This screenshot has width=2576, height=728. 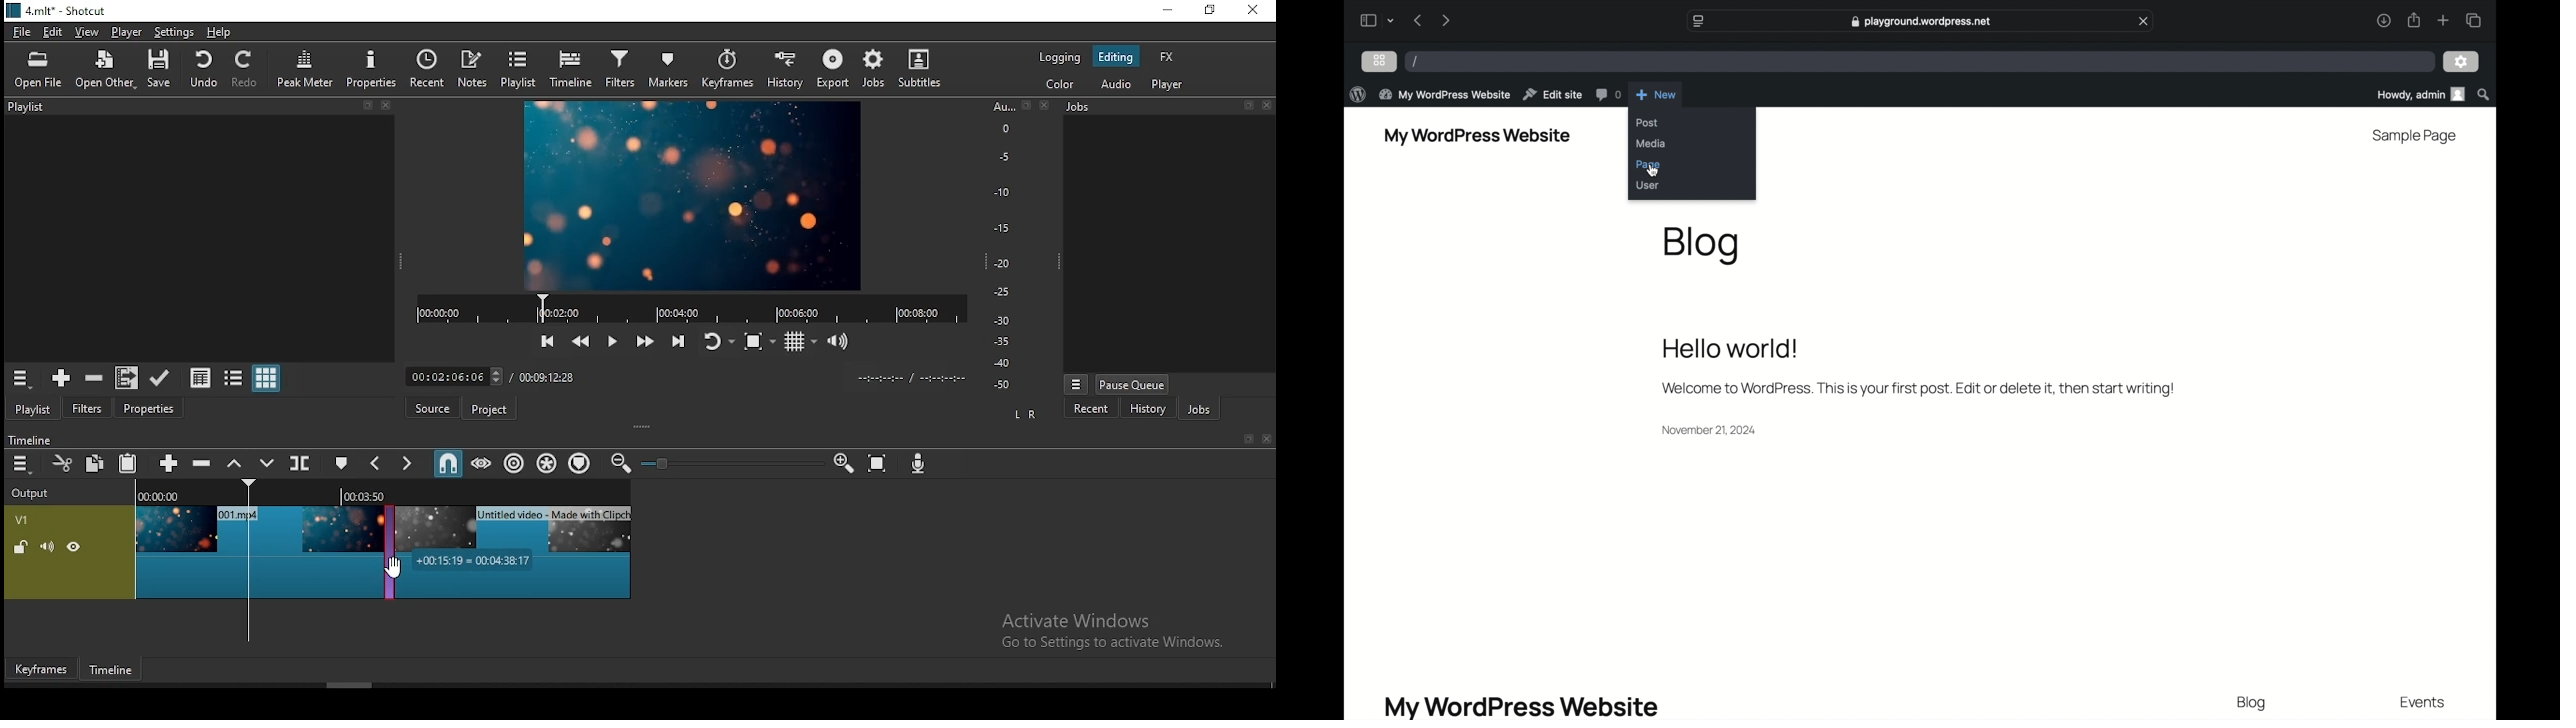 I want to click on new tab, so click(x=2443, y=20).